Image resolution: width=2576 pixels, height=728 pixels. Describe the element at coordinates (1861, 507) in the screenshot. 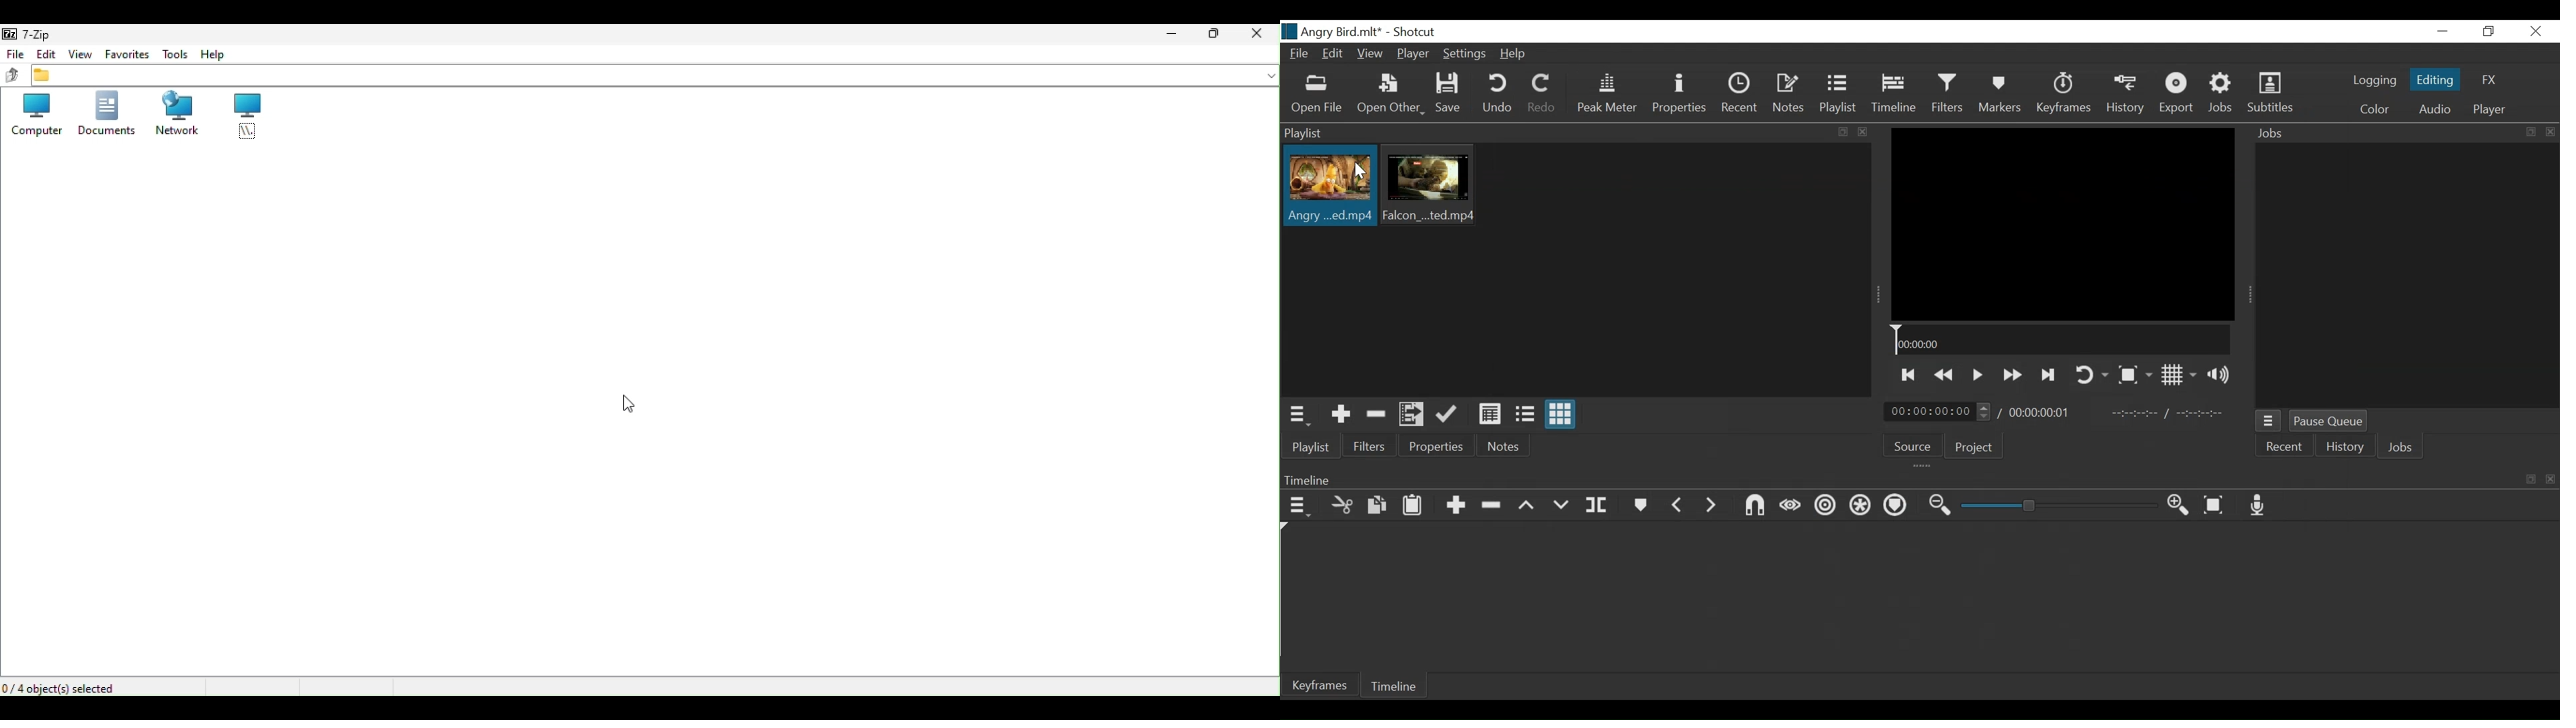

I see `Ripple all tracks` at that location.